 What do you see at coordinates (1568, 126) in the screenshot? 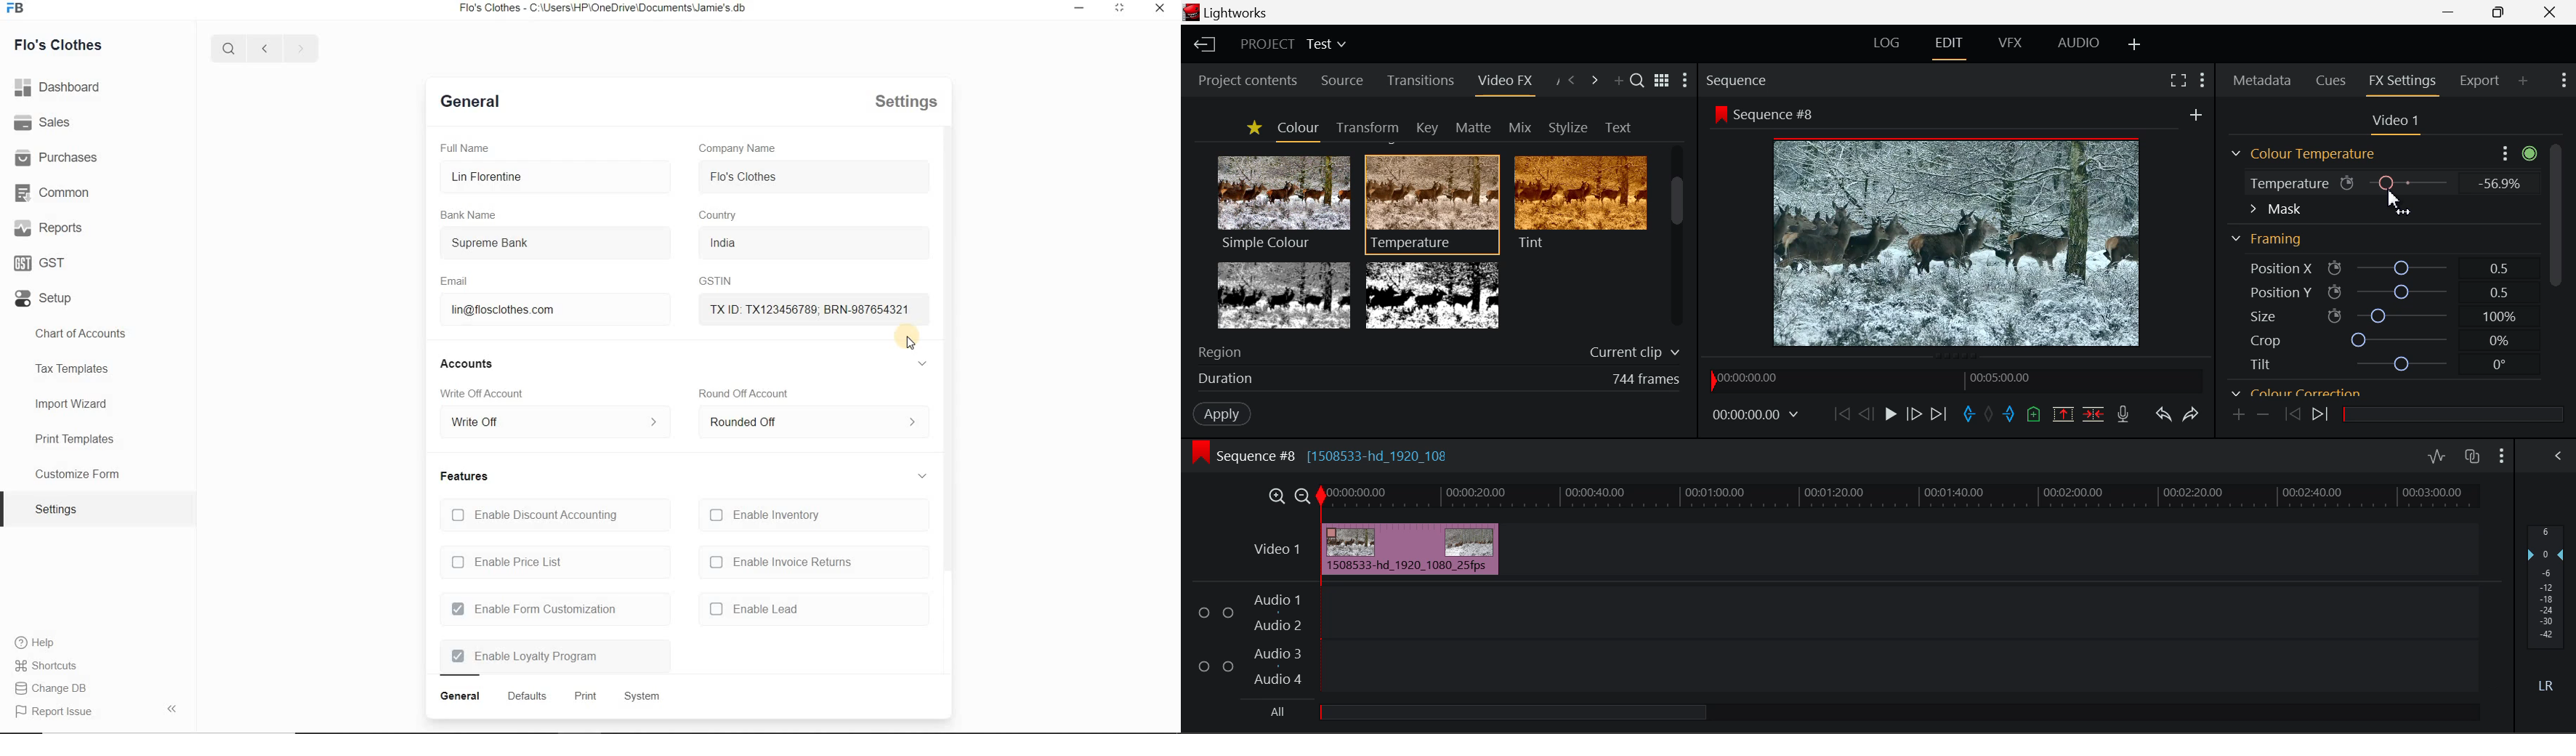
I see `Stylize` at bounding box center [1568, 126].